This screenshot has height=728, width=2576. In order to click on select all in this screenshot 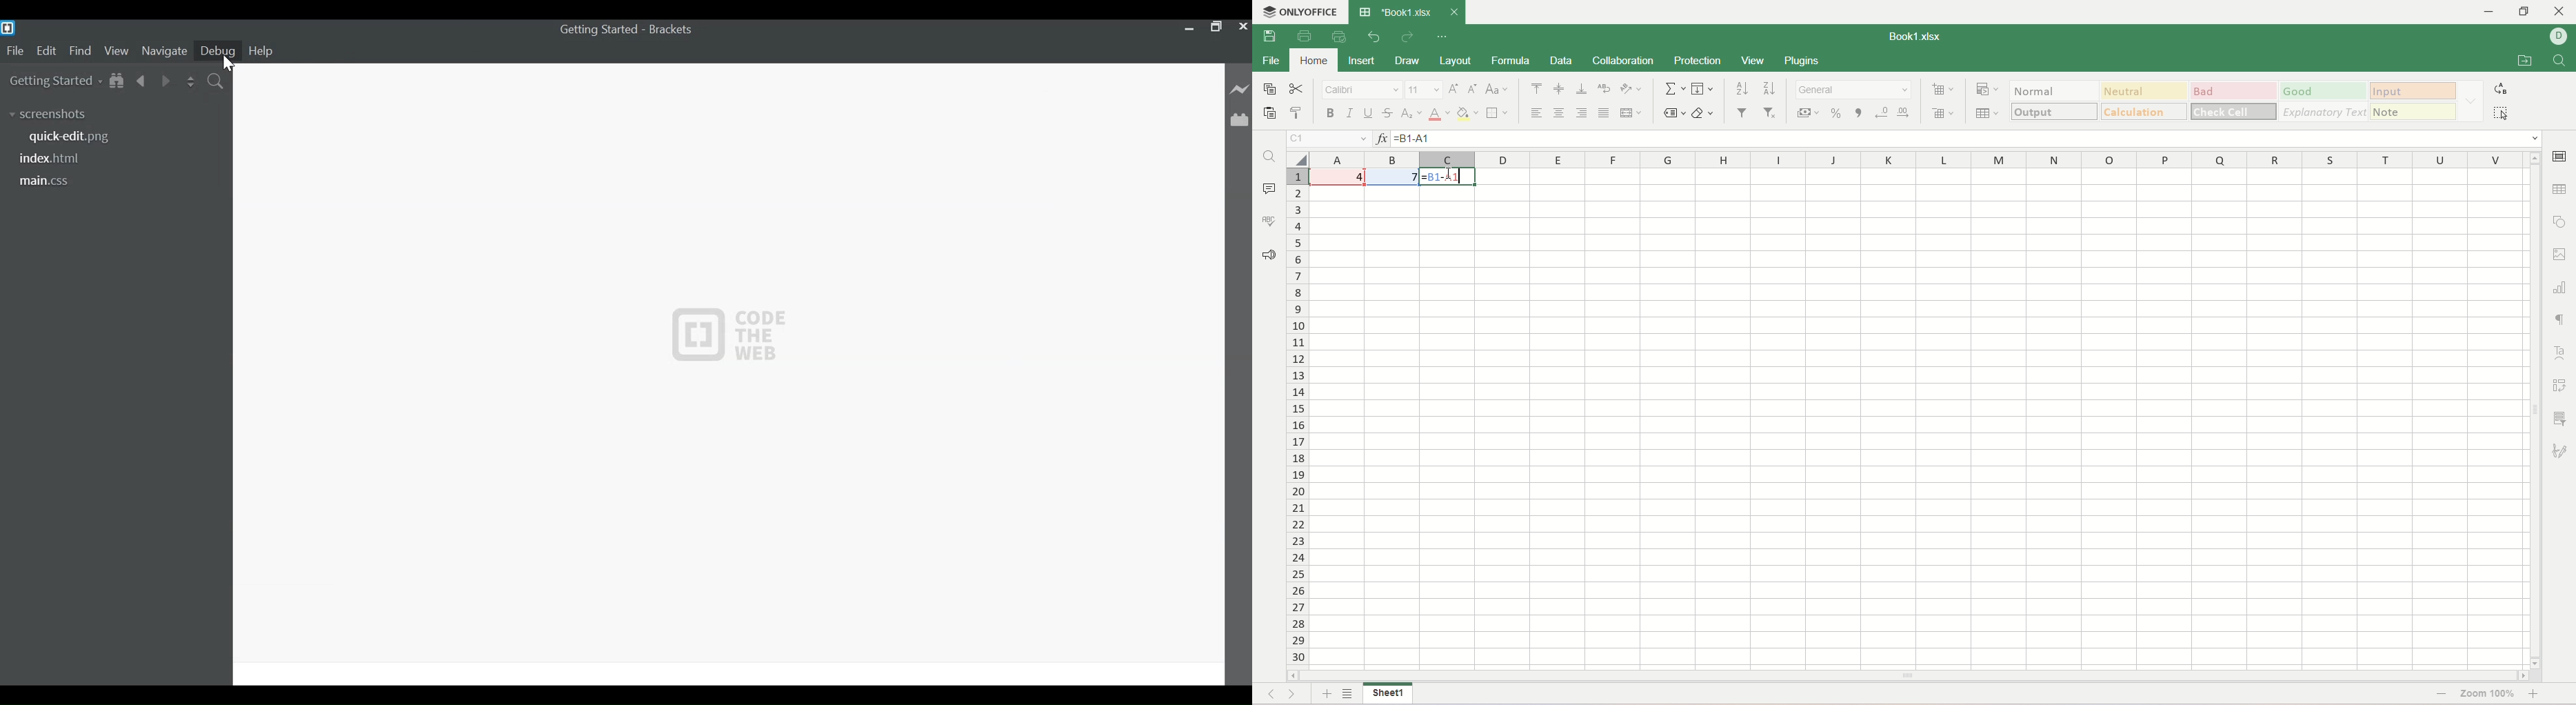, I will do `click(2501, 112)`.